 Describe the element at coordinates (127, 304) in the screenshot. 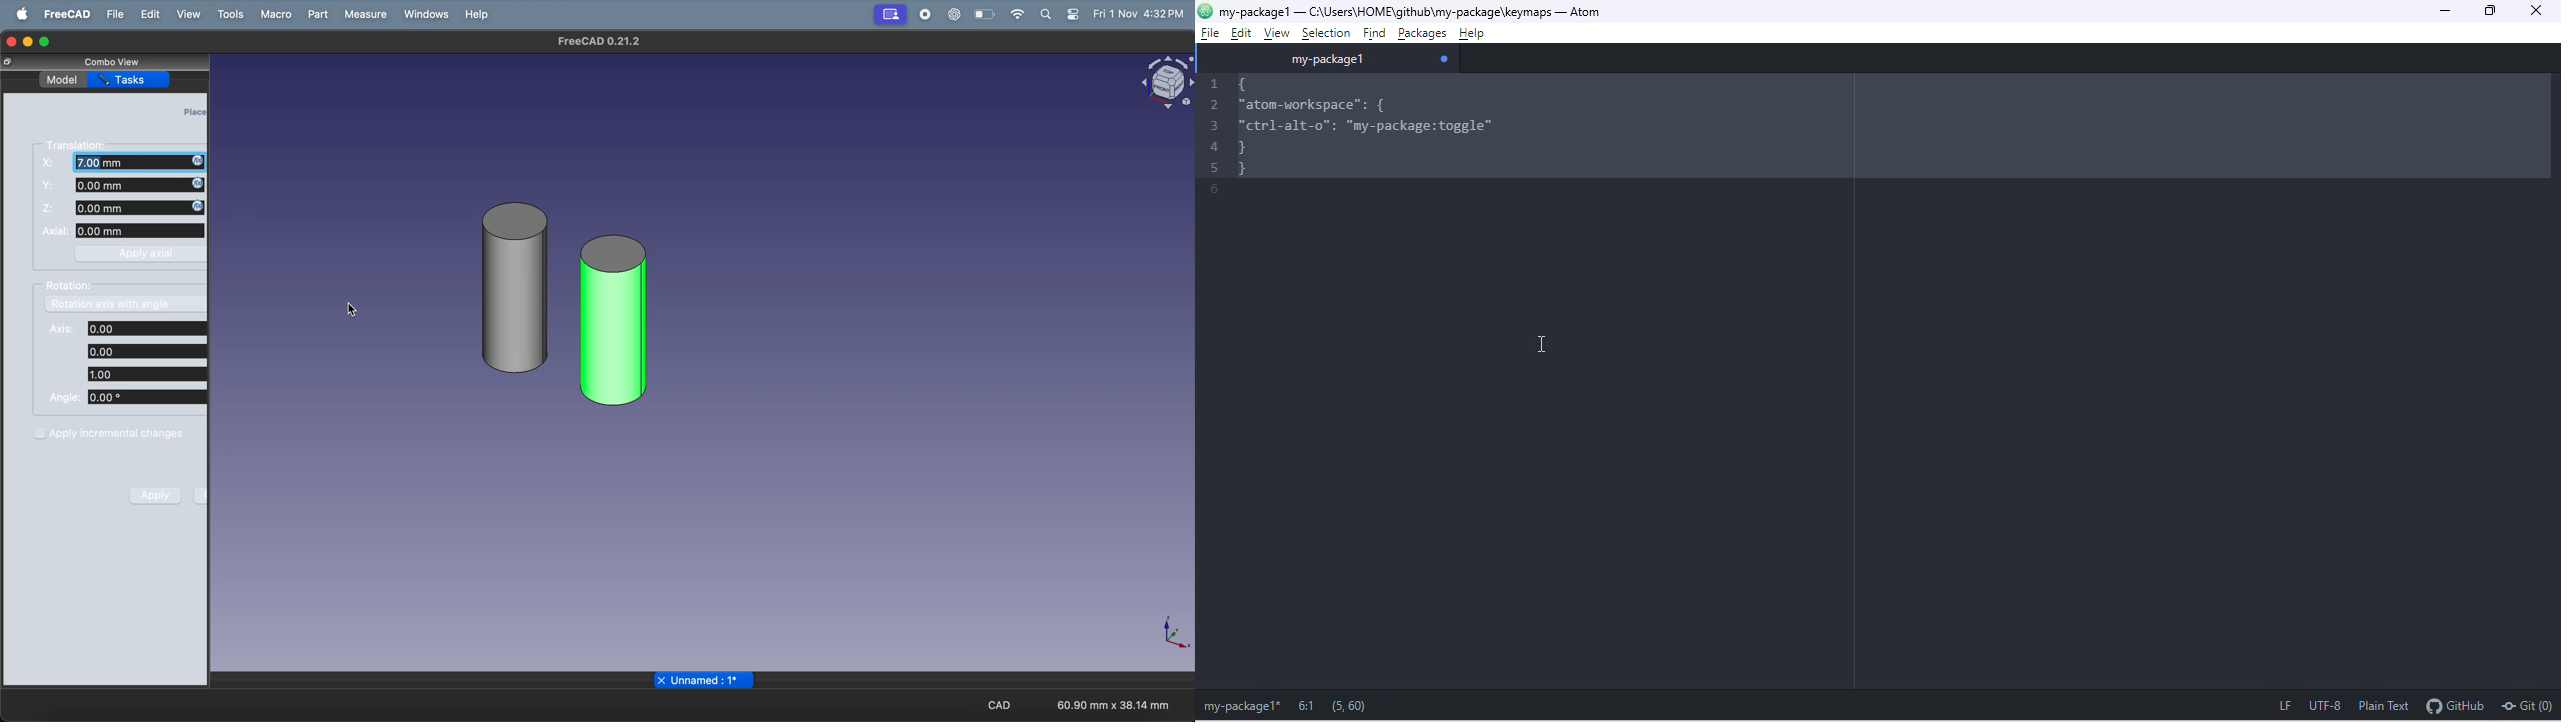

I see `rotation axis with angle` at that location.